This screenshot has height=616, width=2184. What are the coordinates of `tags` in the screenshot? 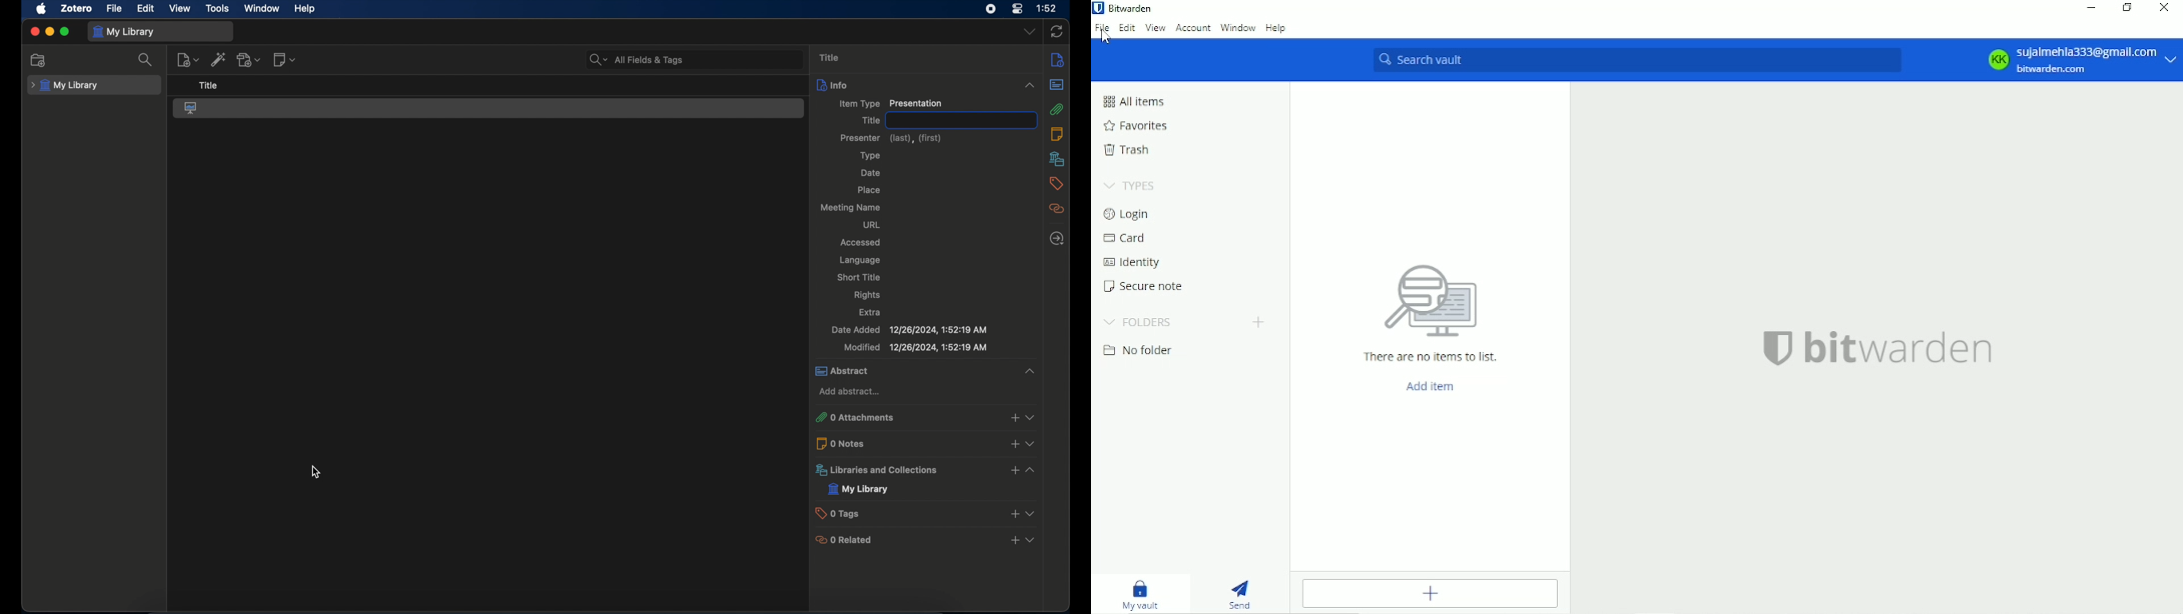 It's located at (1057, 184).